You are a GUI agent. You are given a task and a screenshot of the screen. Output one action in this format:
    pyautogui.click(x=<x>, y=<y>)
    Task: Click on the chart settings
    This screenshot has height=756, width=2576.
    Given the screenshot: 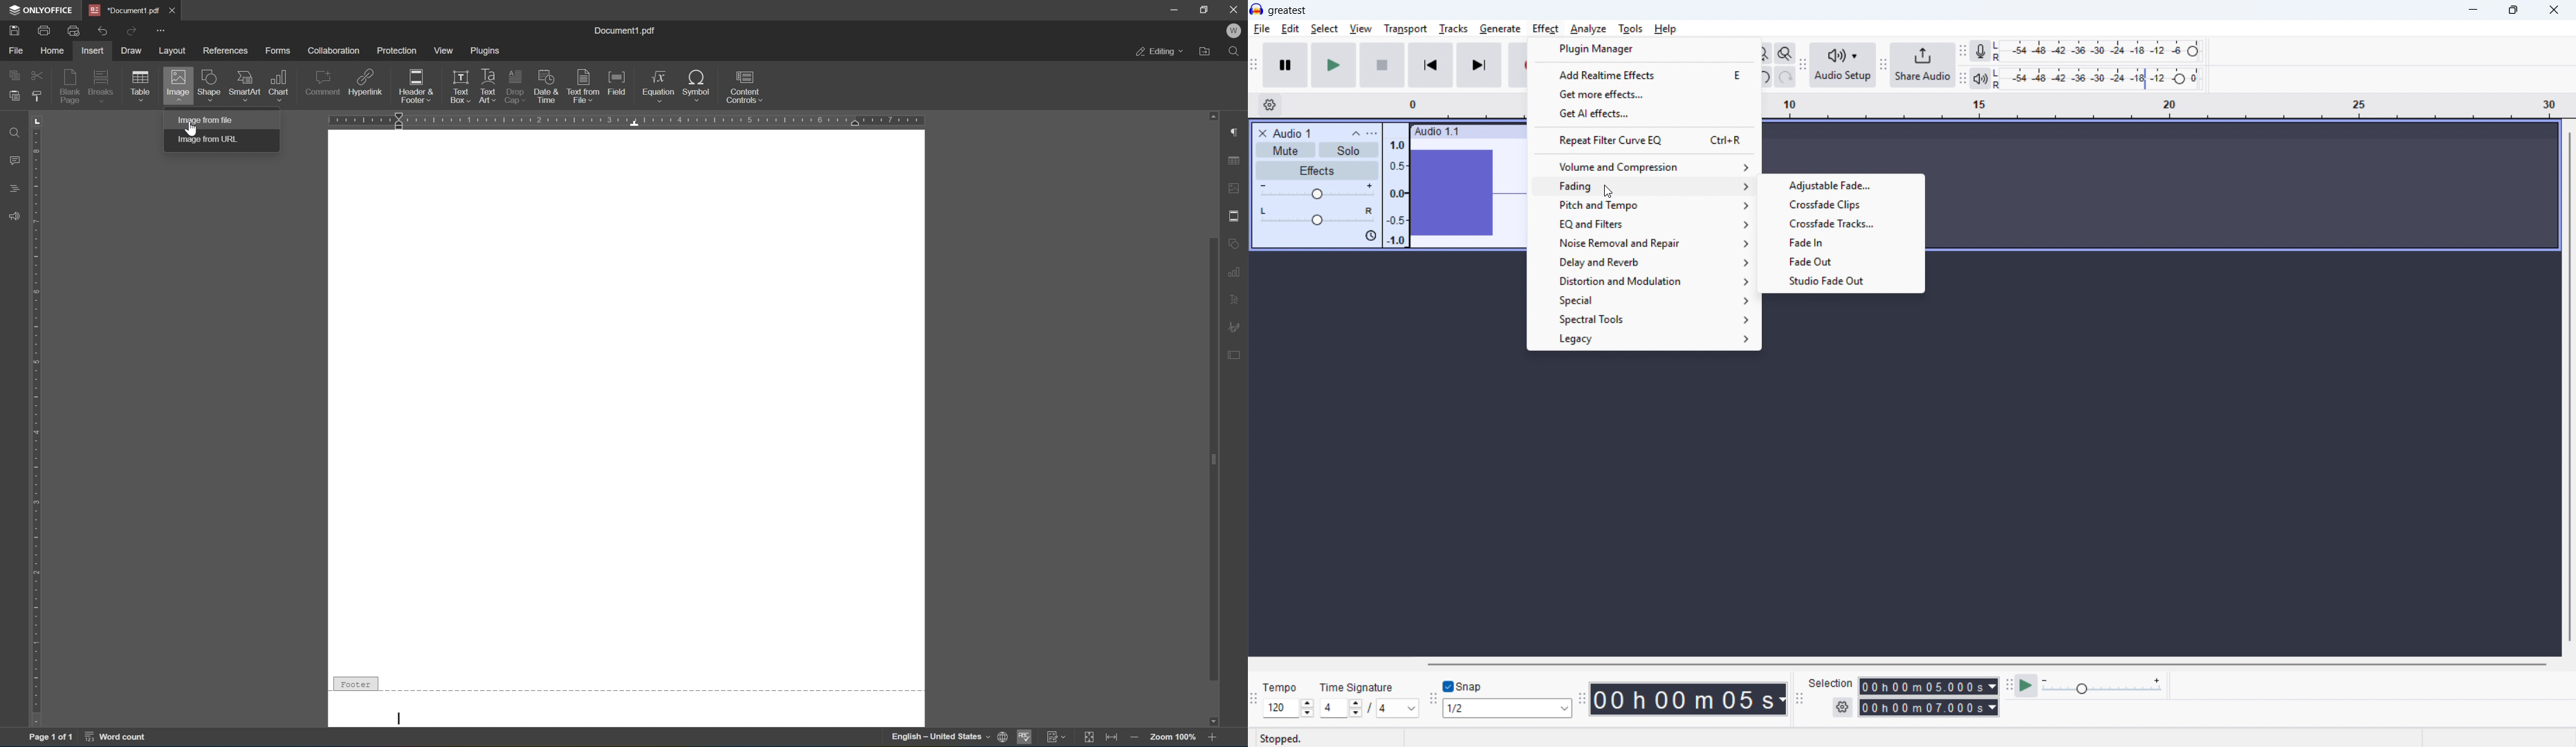 What is the action you would take?
    pyautogui.click(x=1235, y=270)
    